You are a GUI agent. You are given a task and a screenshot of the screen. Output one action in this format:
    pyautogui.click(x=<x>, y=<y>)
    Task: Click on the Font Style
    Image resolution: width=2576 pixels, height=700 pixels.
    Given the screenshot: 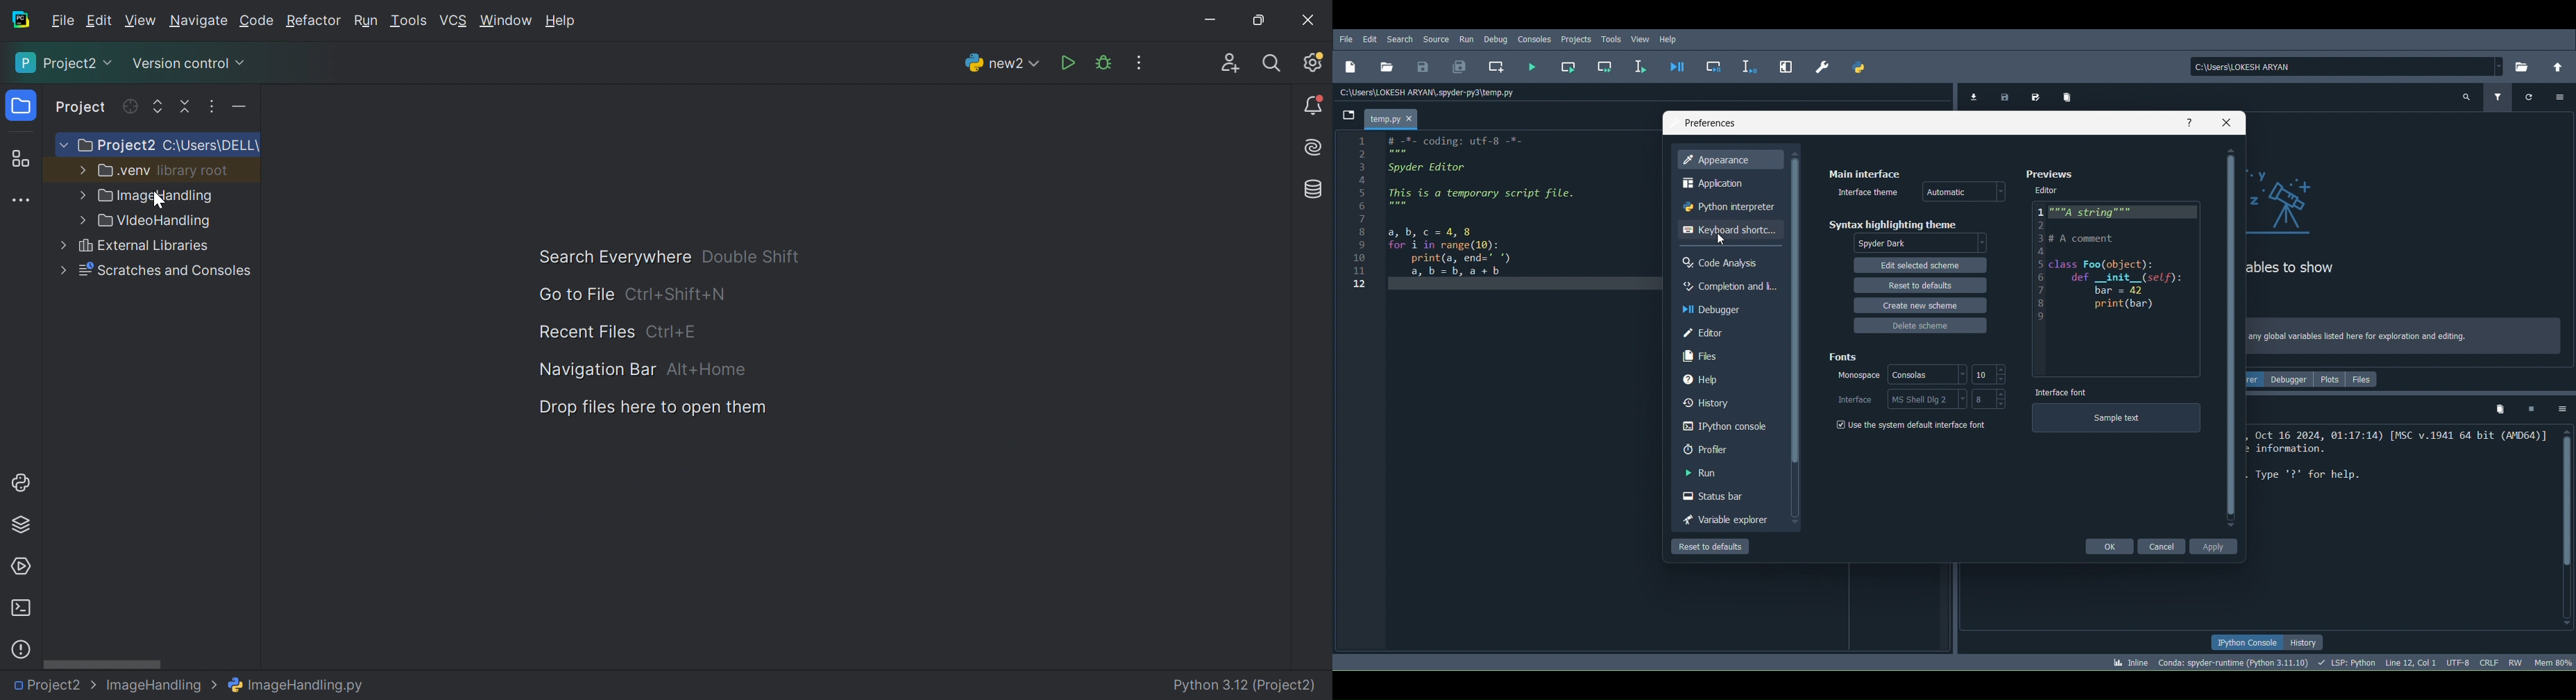 What is the action you would take?
    pyautogui.click(x=1853, y=377)
    